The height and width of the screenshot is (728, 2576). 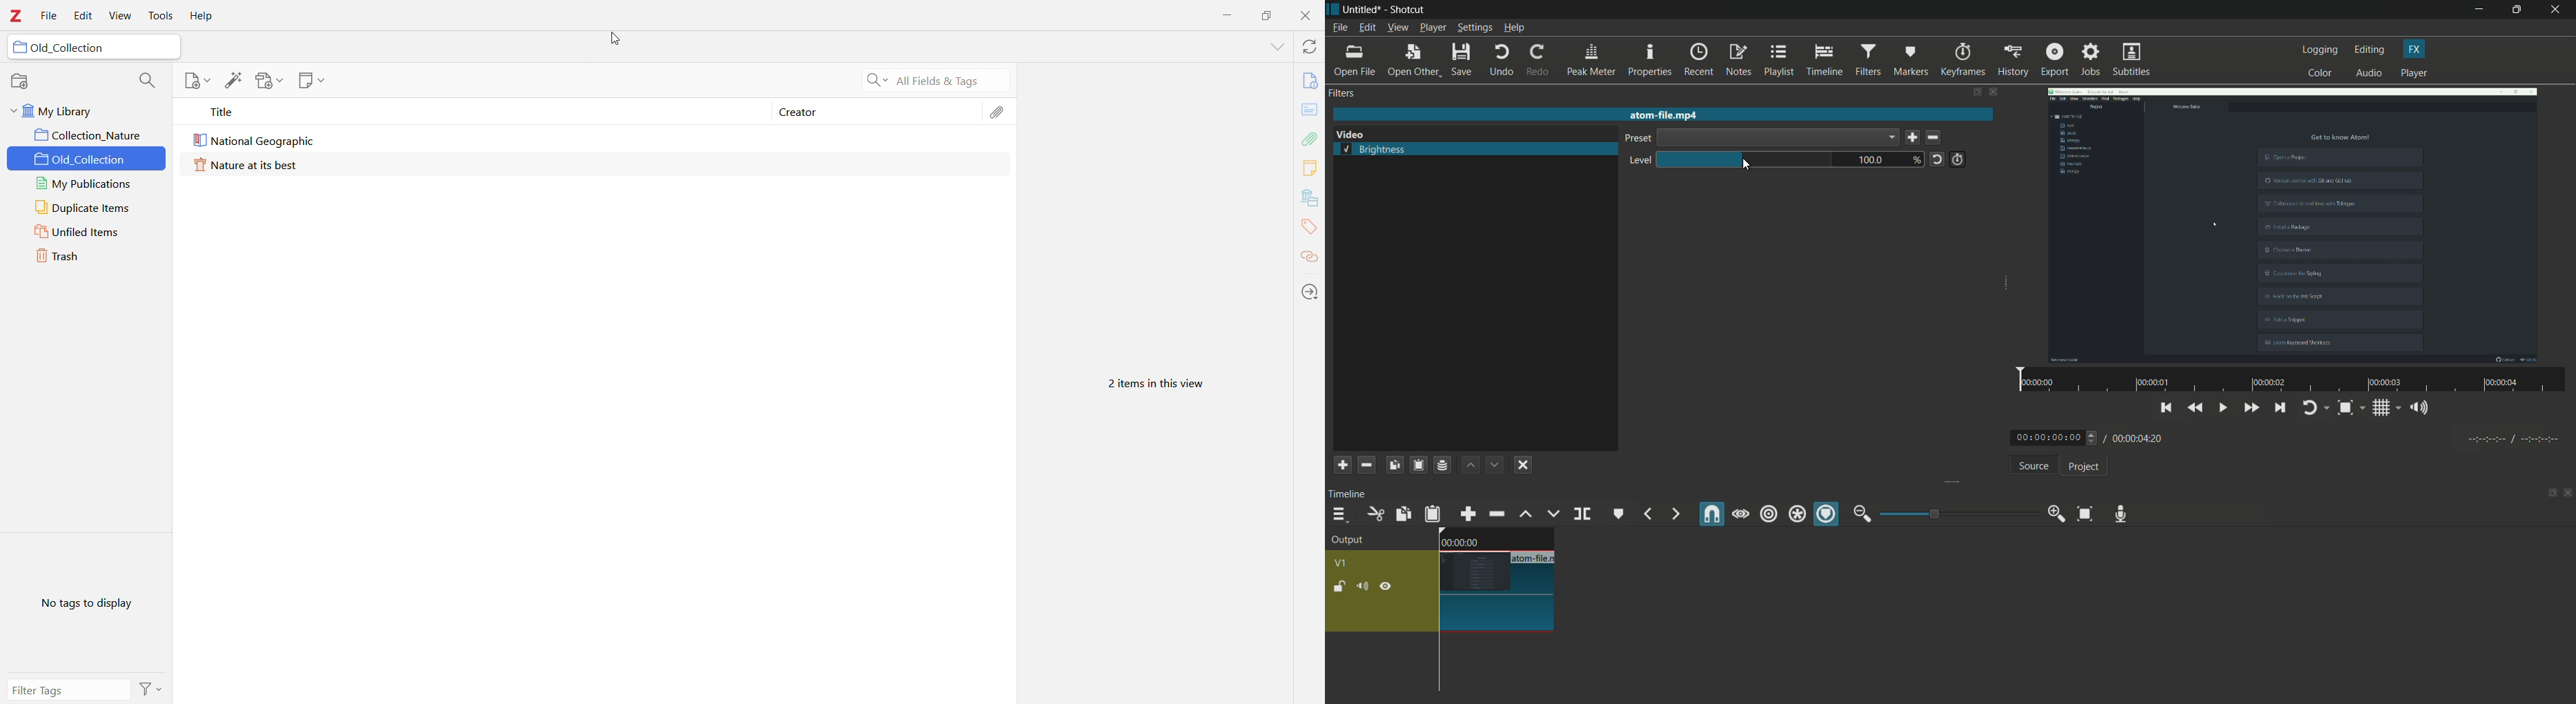 I want to click on edit menu, so click(x=1365, y=28).